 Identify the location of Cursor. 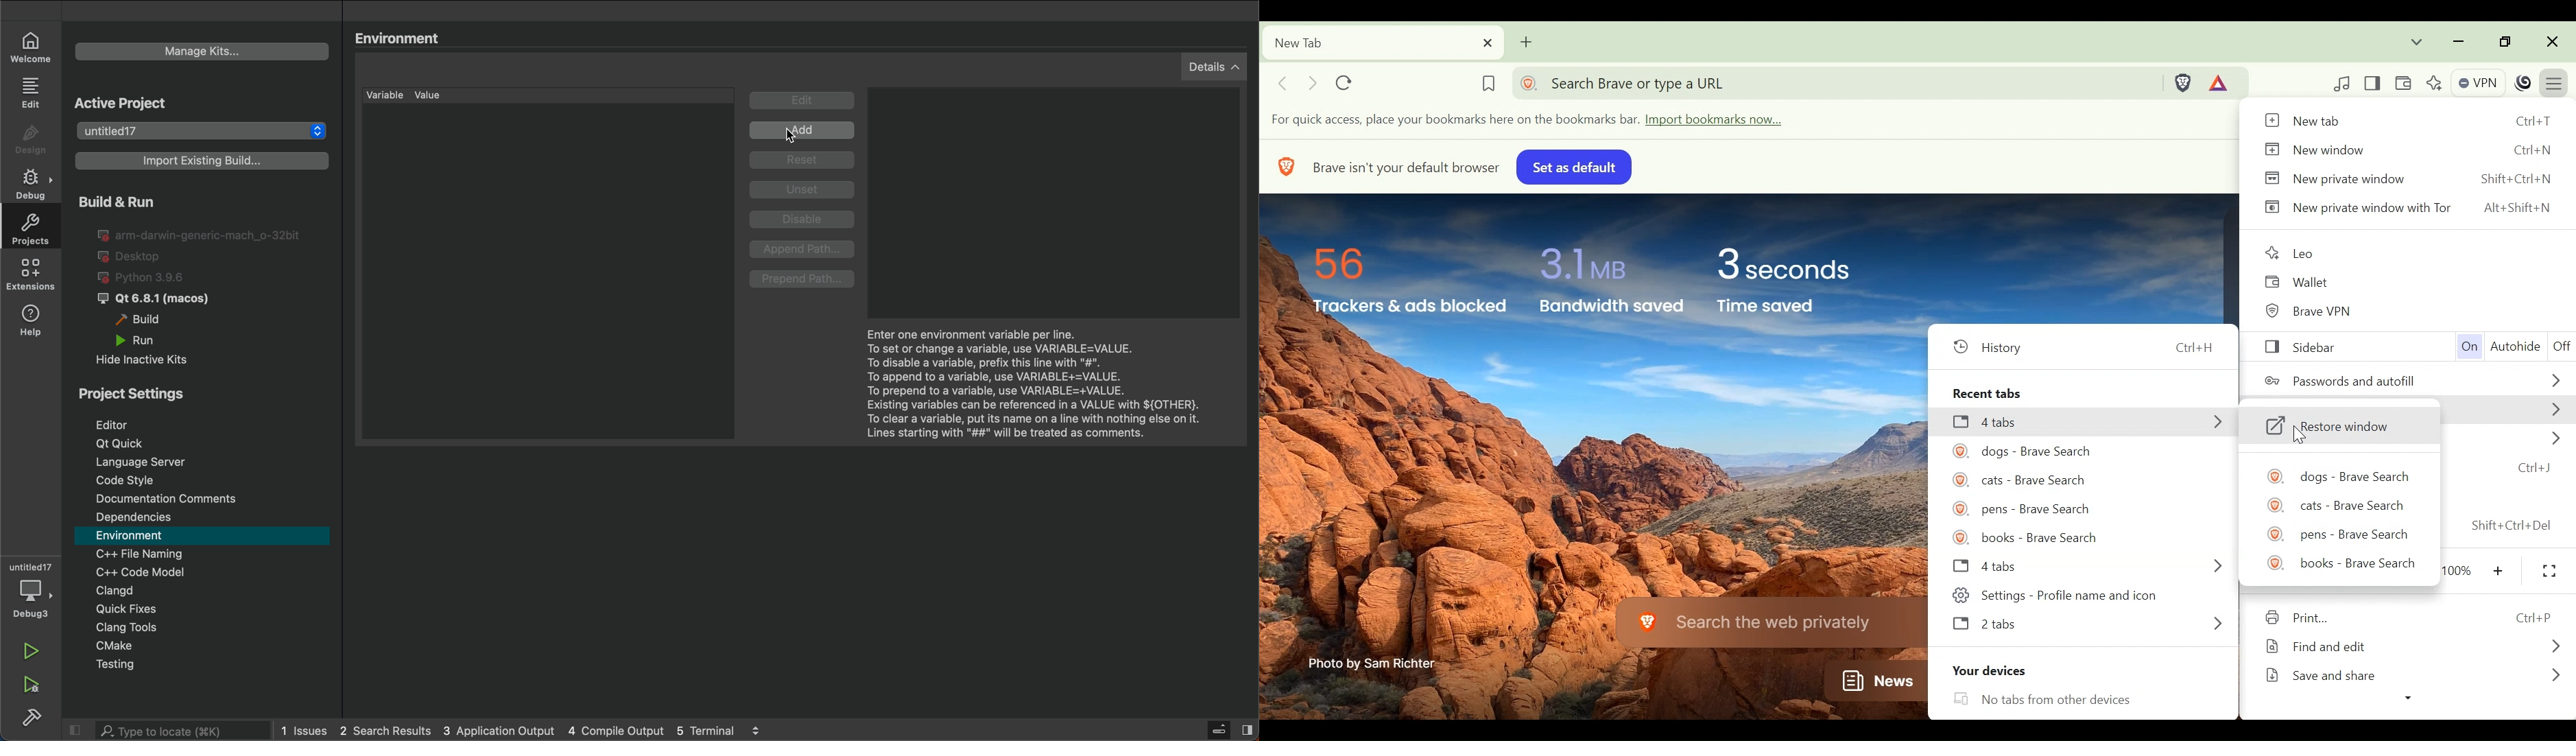
(794, 136).